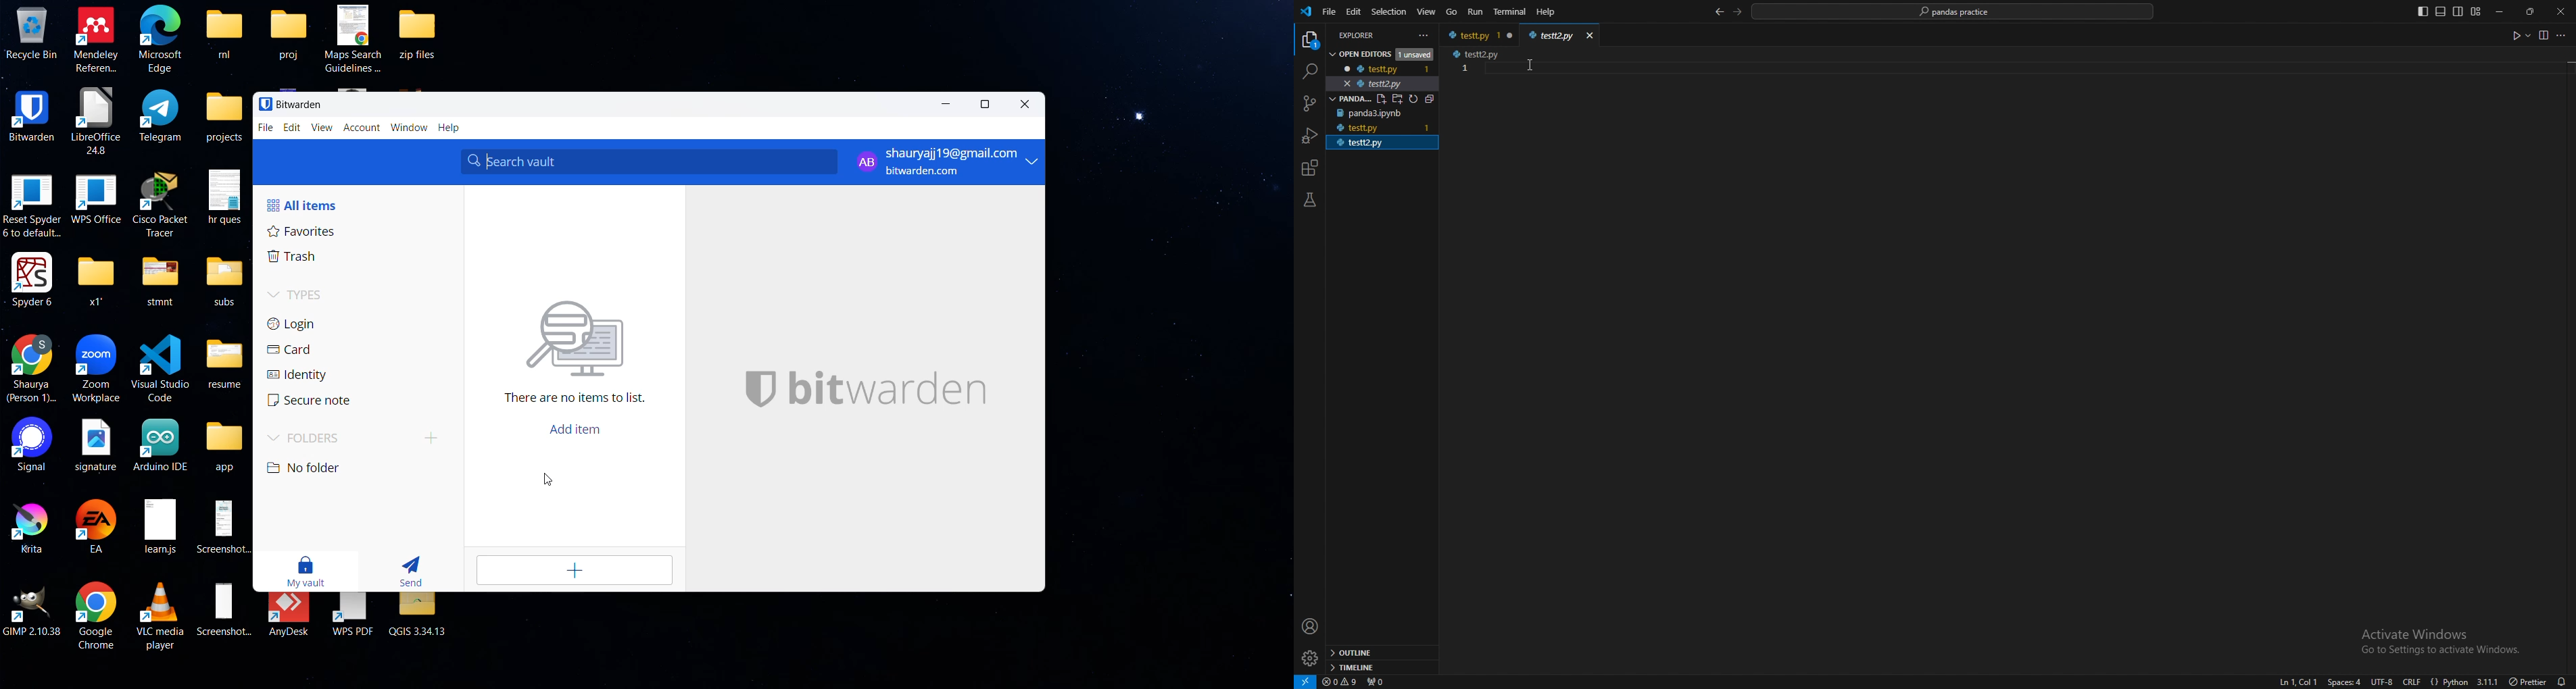 The width and height of the screenshot is (2576, 700). What do you see at coordinates (160, 528) in the screenshot?
I see `learn.js` at bounding box center [160, 528].